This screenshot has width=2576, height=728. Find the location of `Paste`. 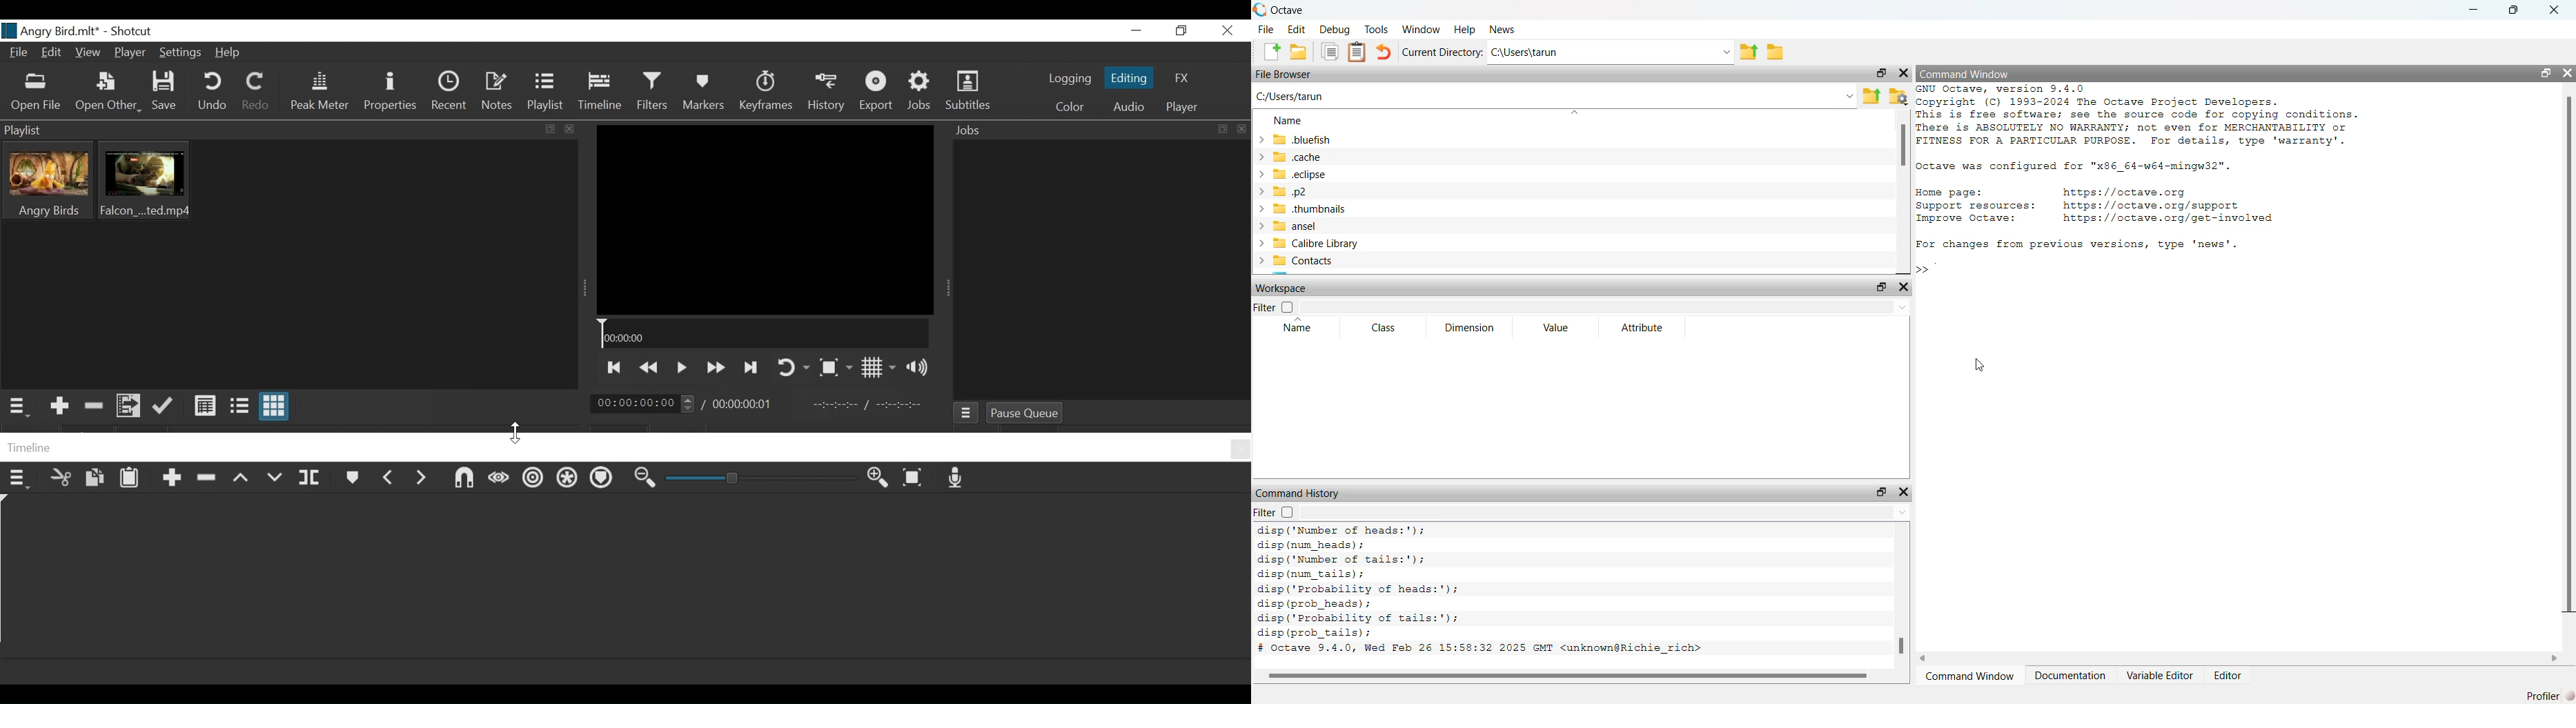

Paste is located at coordinates (1357, 52).